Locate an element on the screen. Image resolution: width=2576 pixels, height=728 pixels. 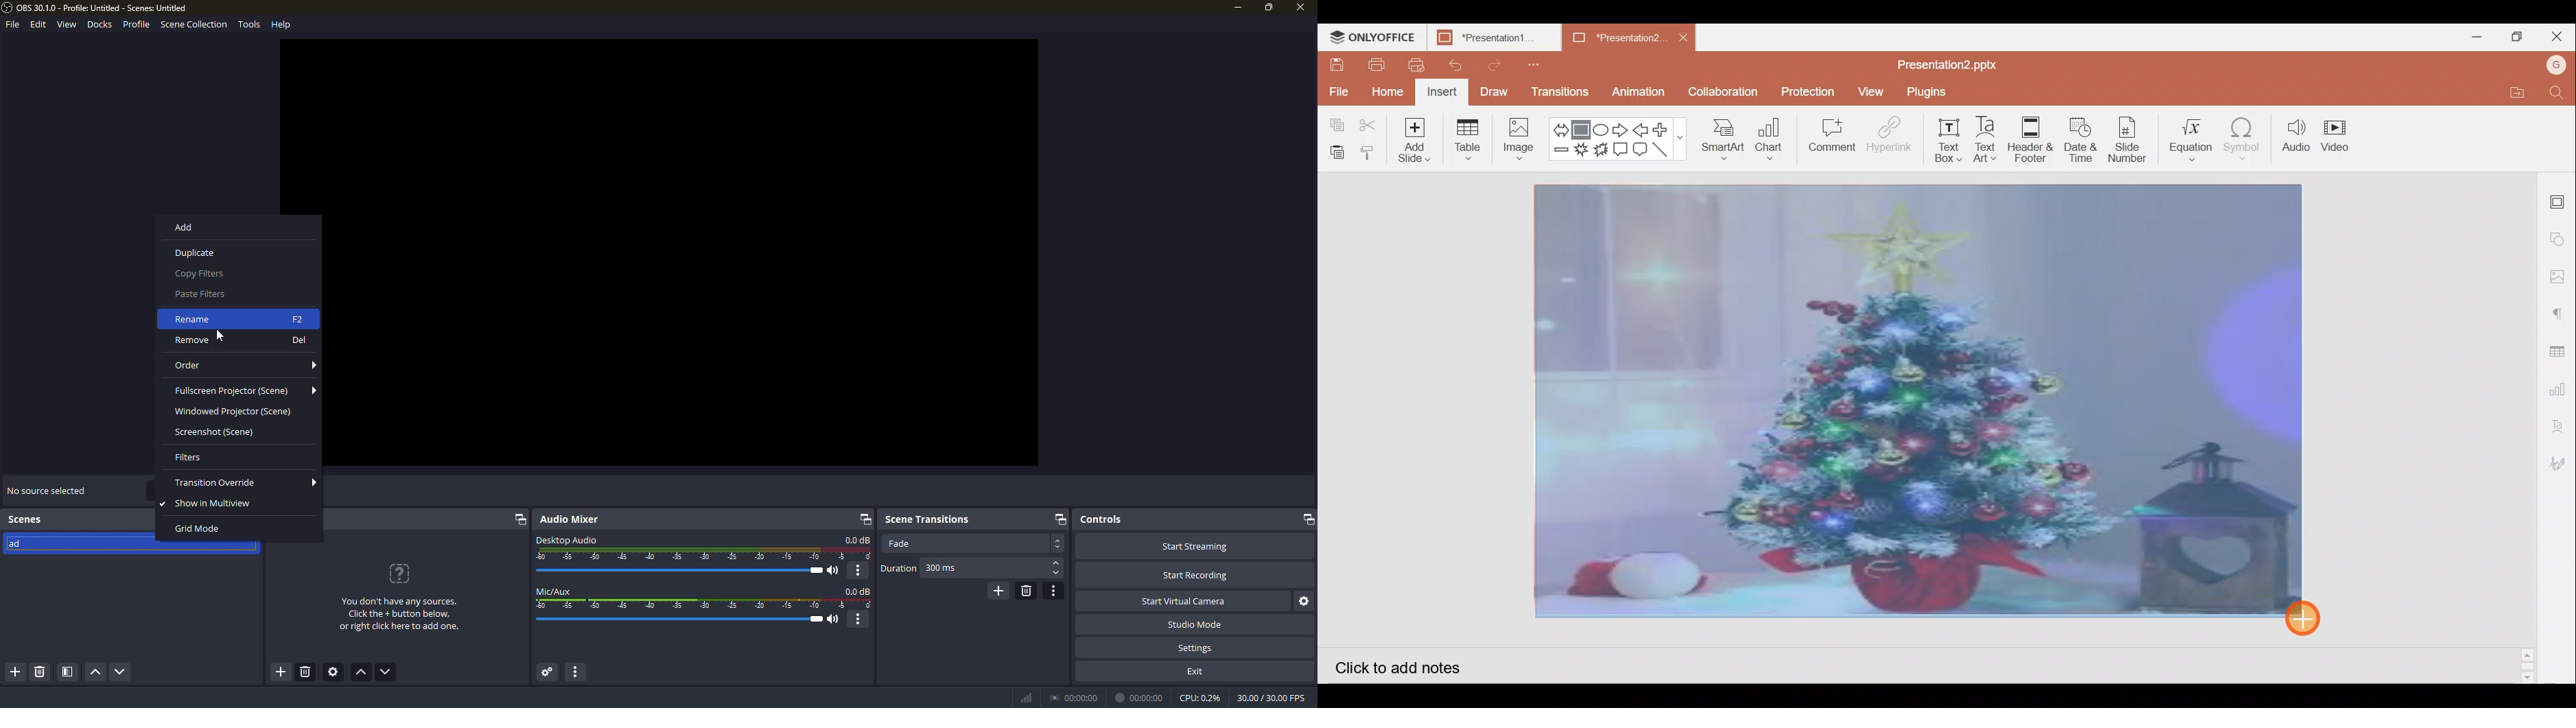
move scene up is located at coordinates (95, 673).